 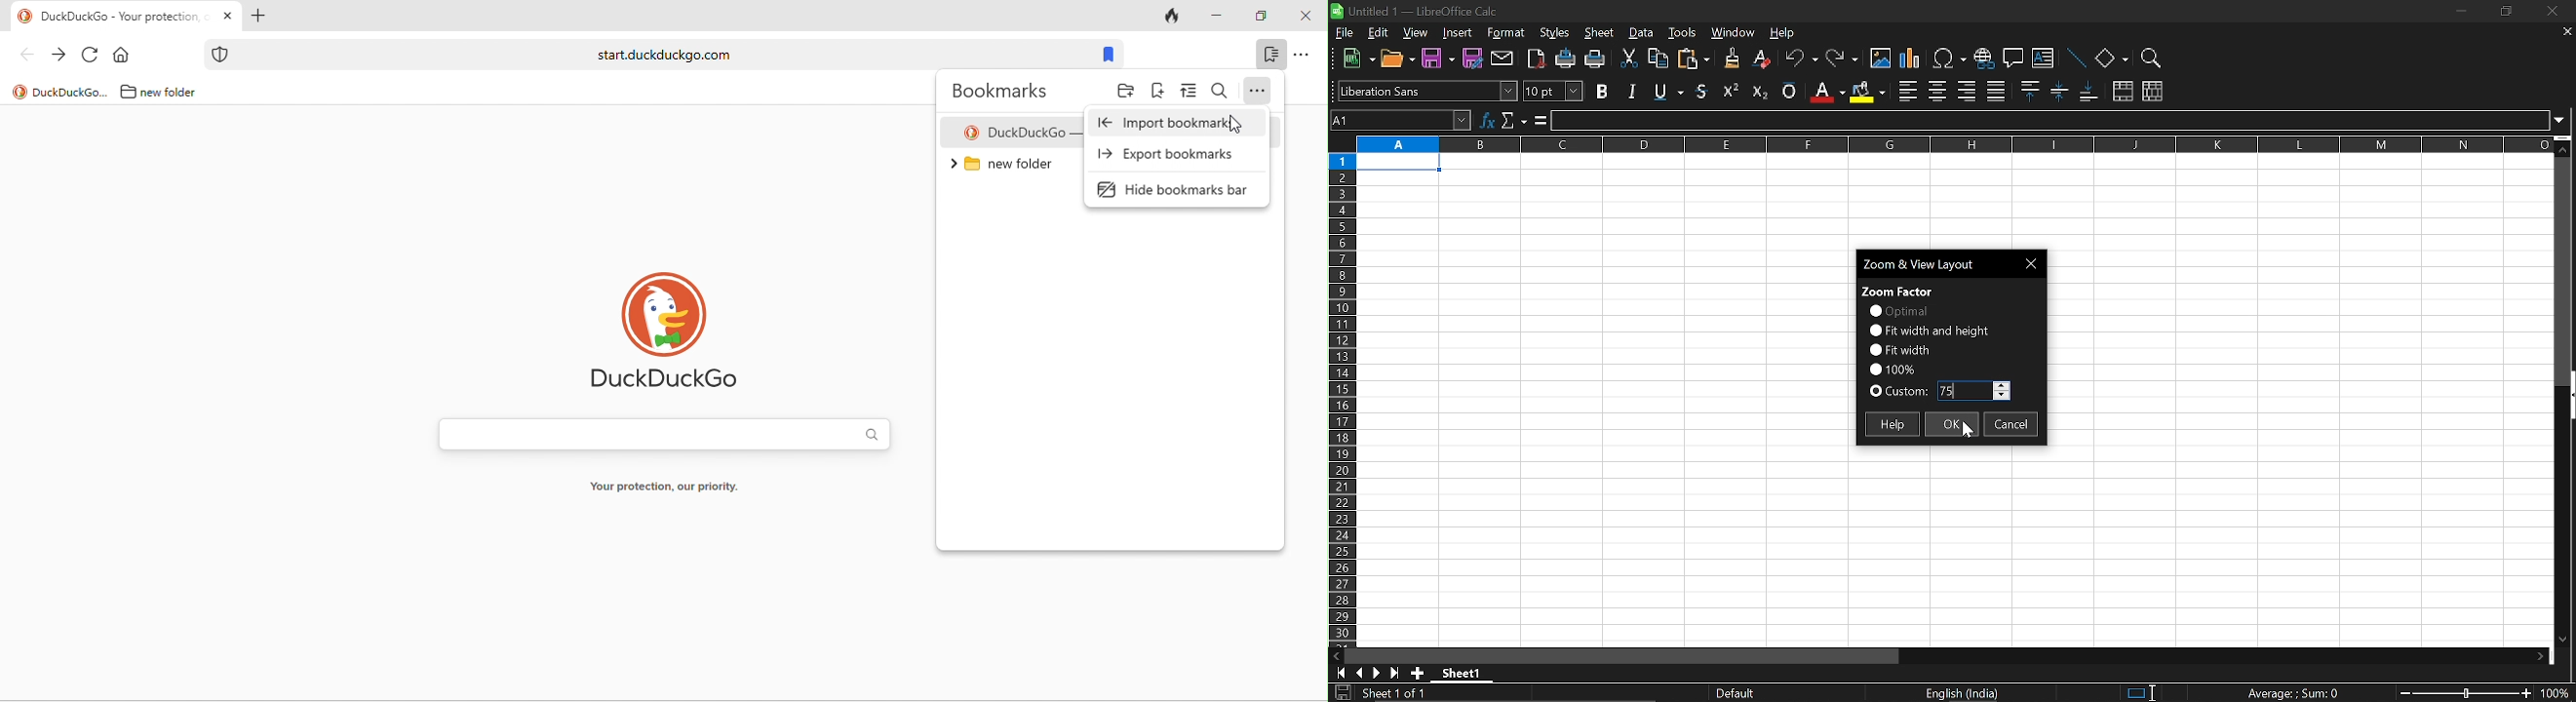 I want to click on close, so click(x=1305, y=17).